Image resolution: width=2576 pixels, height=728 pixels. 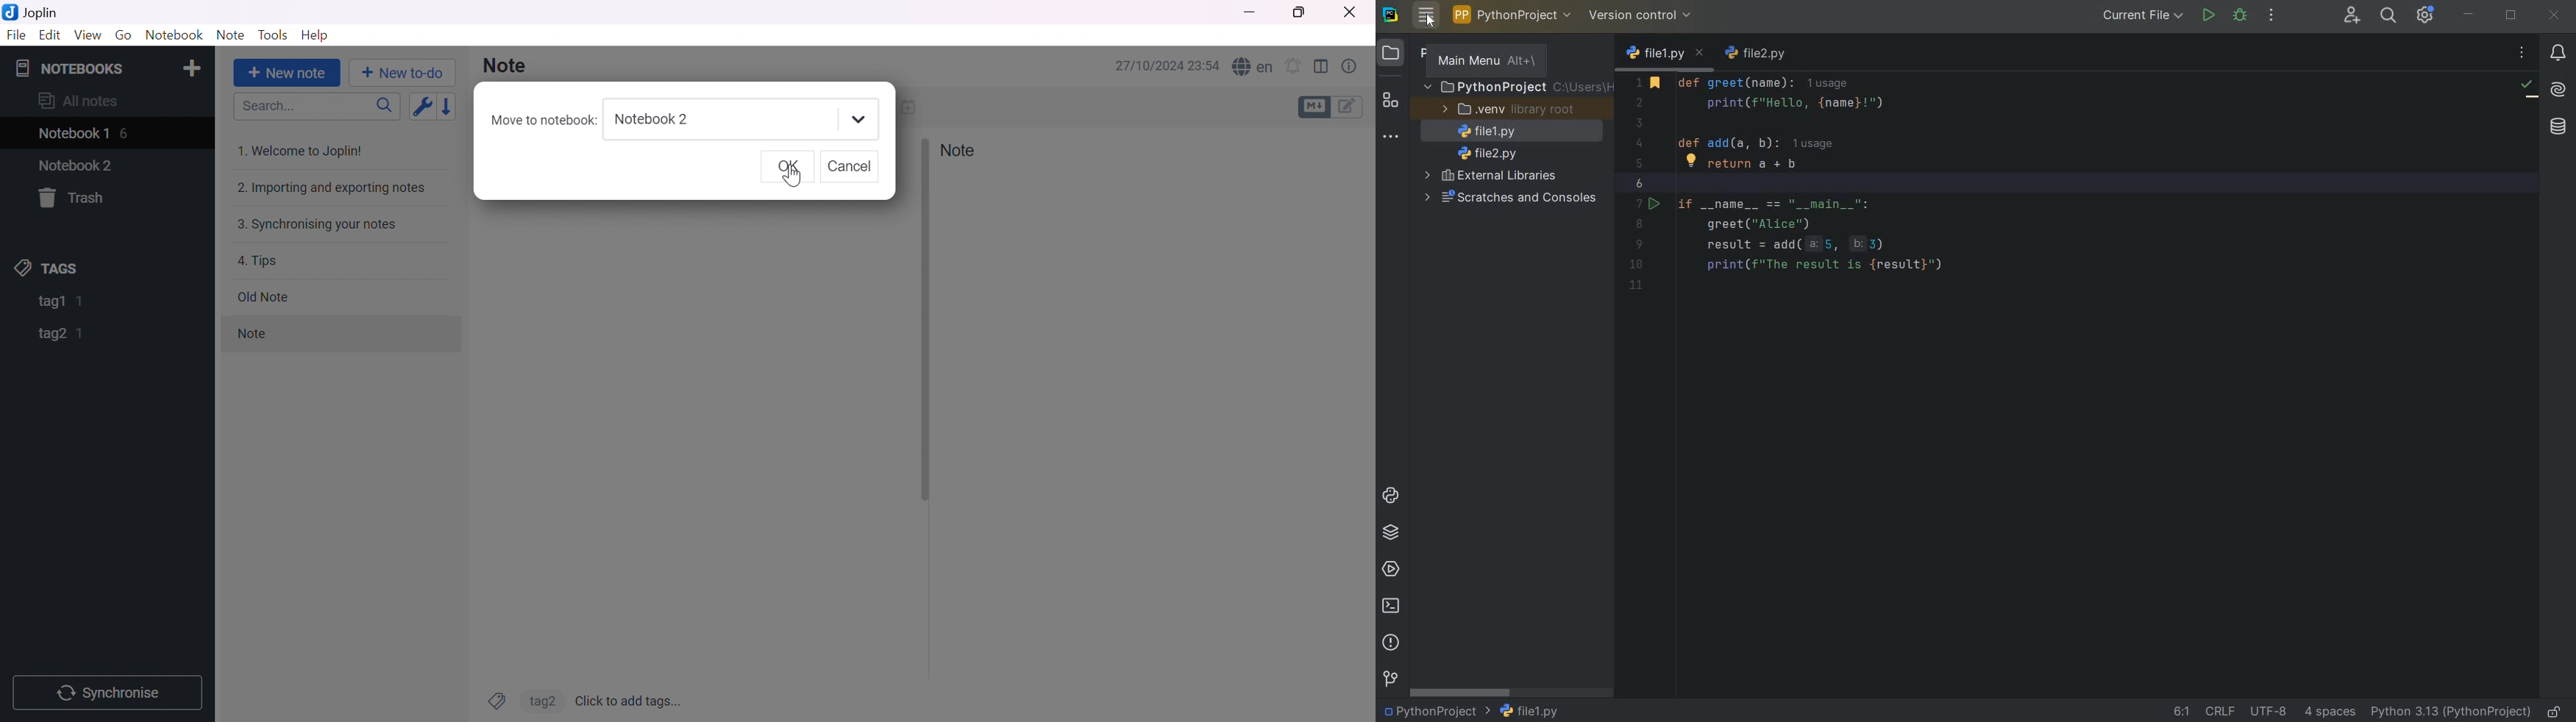 What do you see at coordinates (793, 176) in the screenshot?
I see `Cursor` at bounding box center [793, 176].